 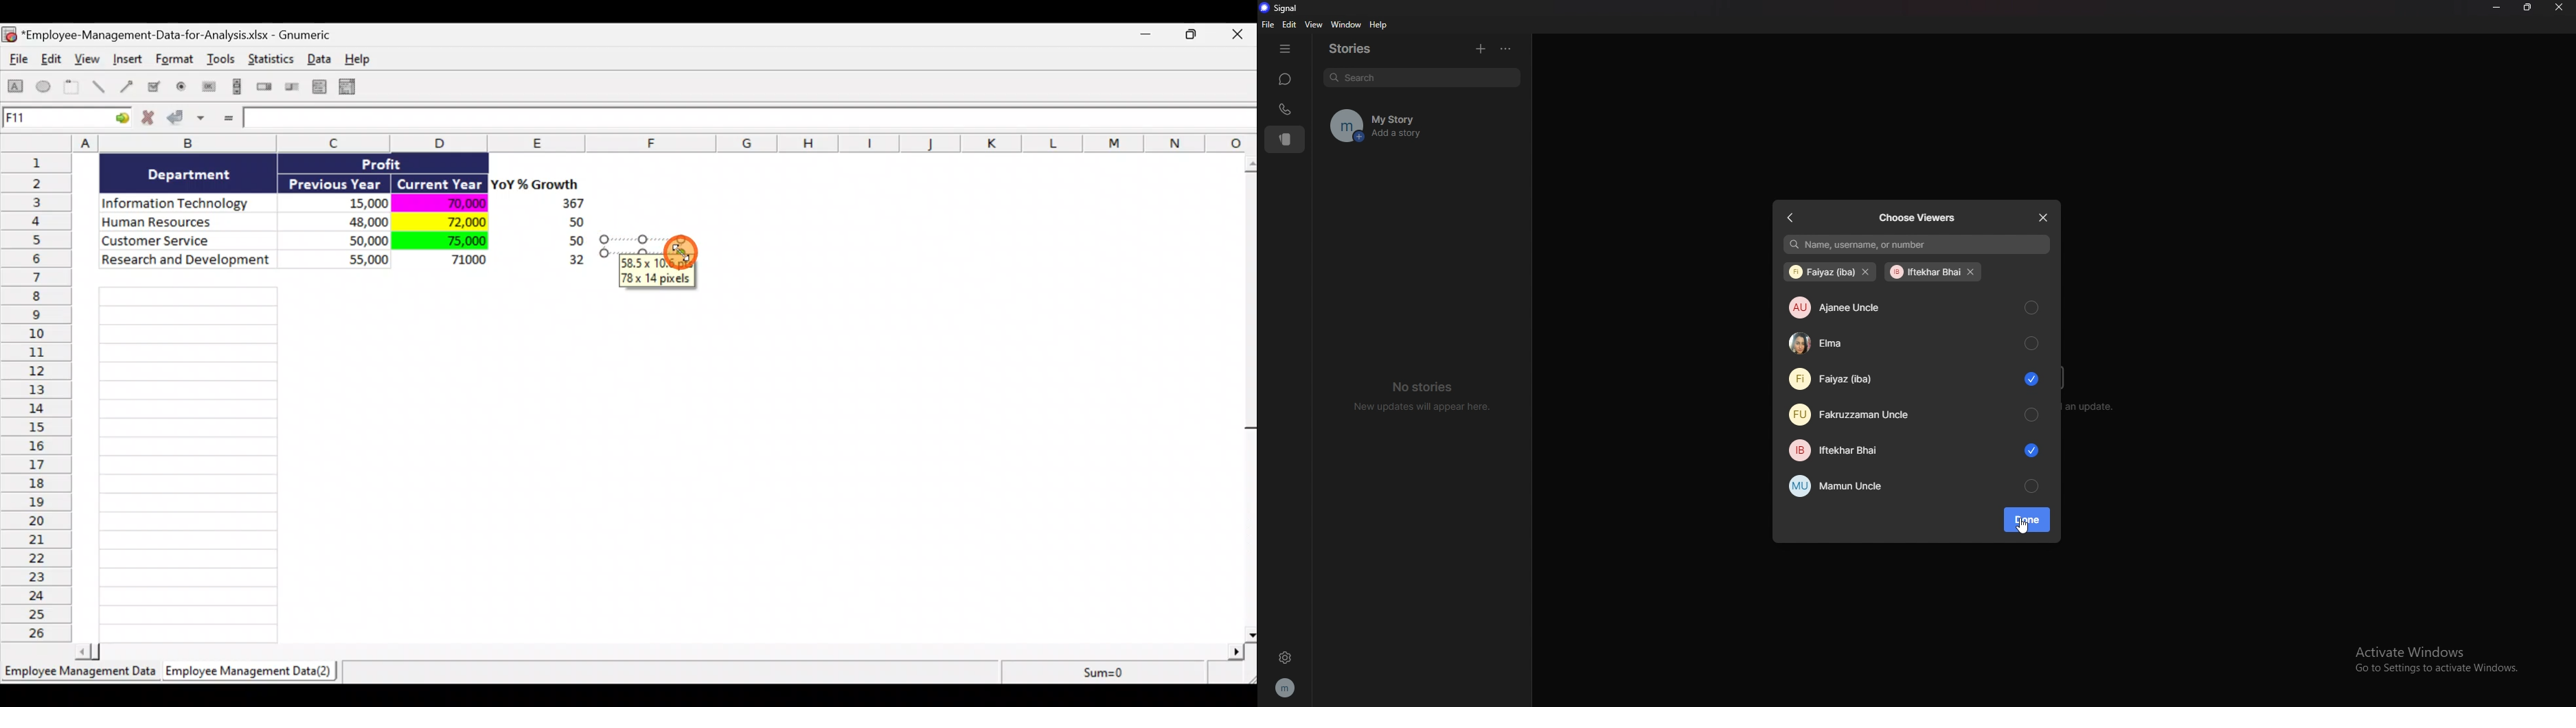 What do you see at coordinates (2022, 526) in the screenshot?
I see `cursor` at bounding box center [2022, 526].